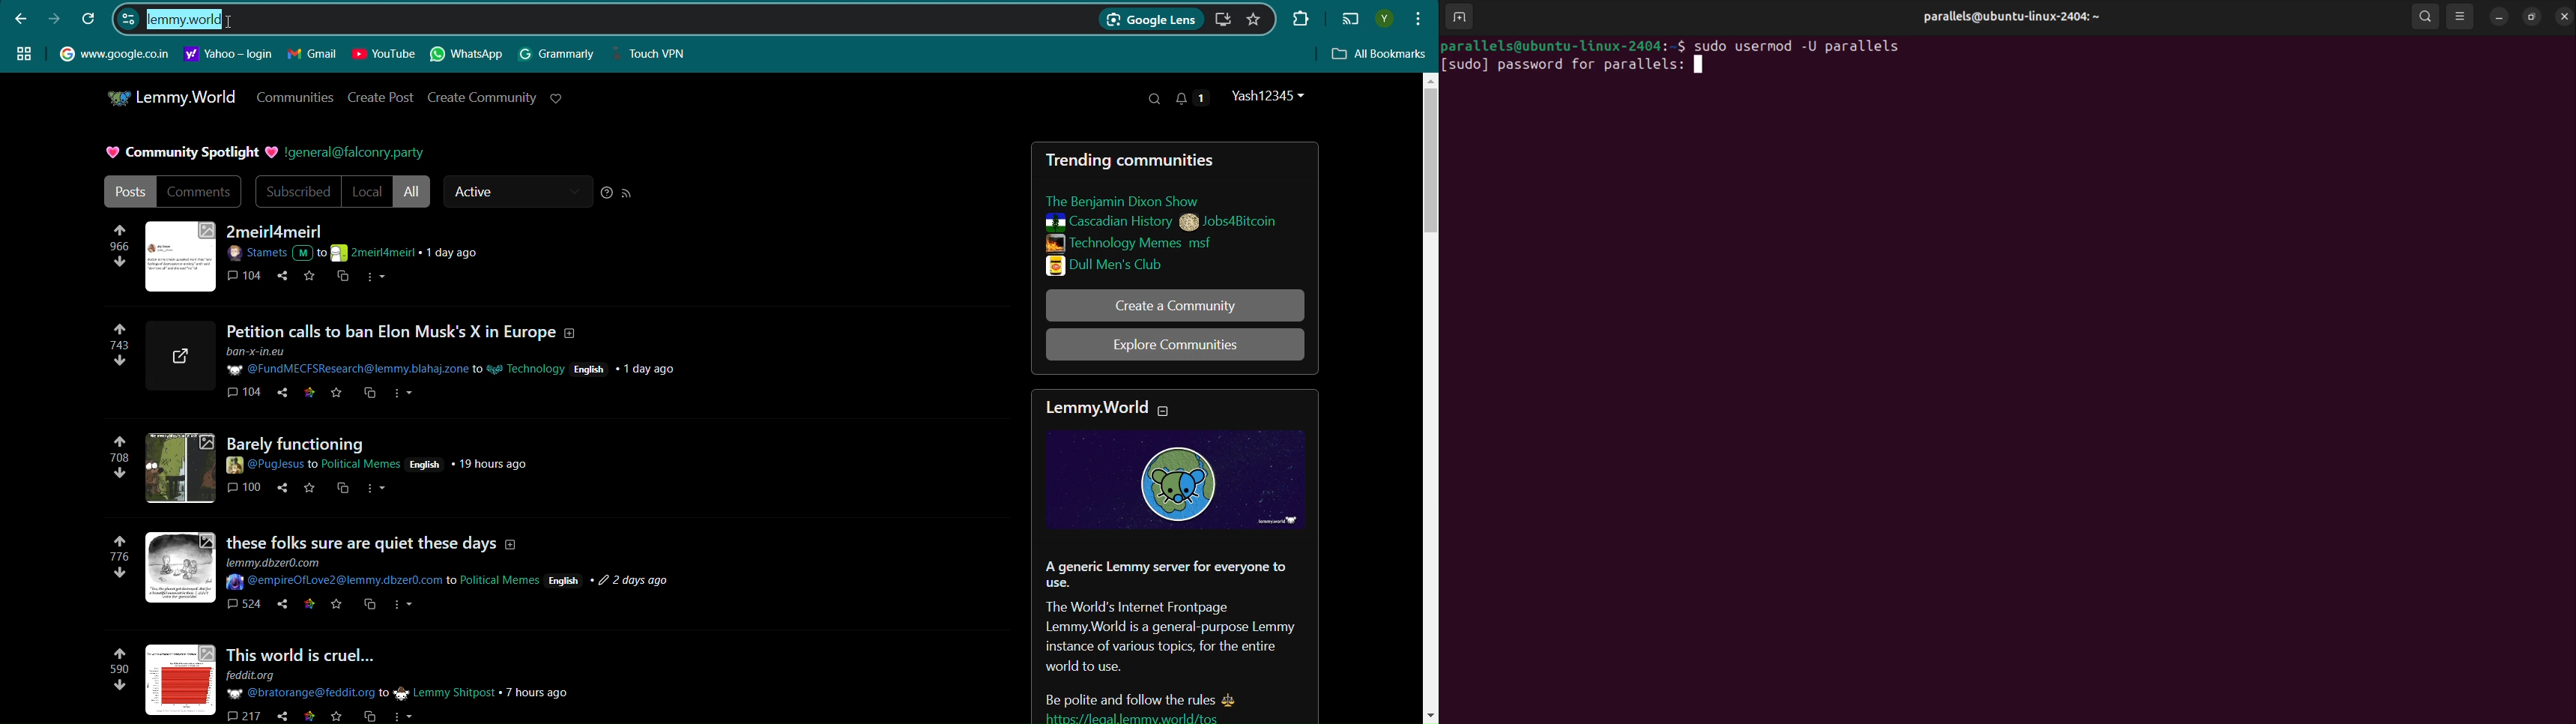 The width and height of the screenshot is (2576, 728). What do you see at coordinates (337, 608) in the screenshot?
I see `star` at bounding box center [337, 608].